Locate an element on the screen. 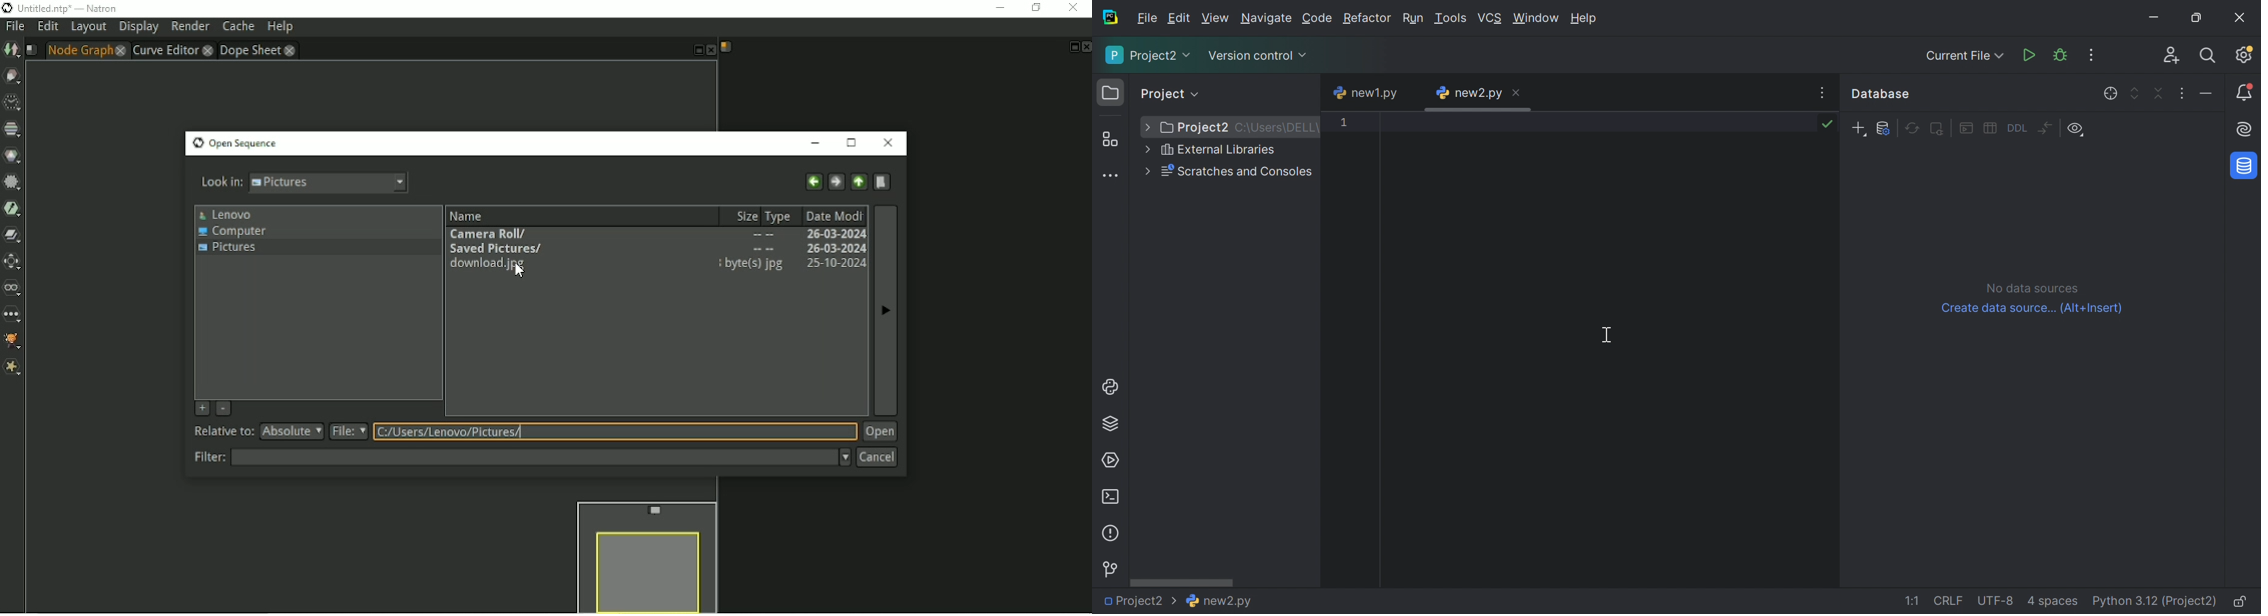 This screenshot has width=2268, height=616. Close is located at coordinates (1085, 47).